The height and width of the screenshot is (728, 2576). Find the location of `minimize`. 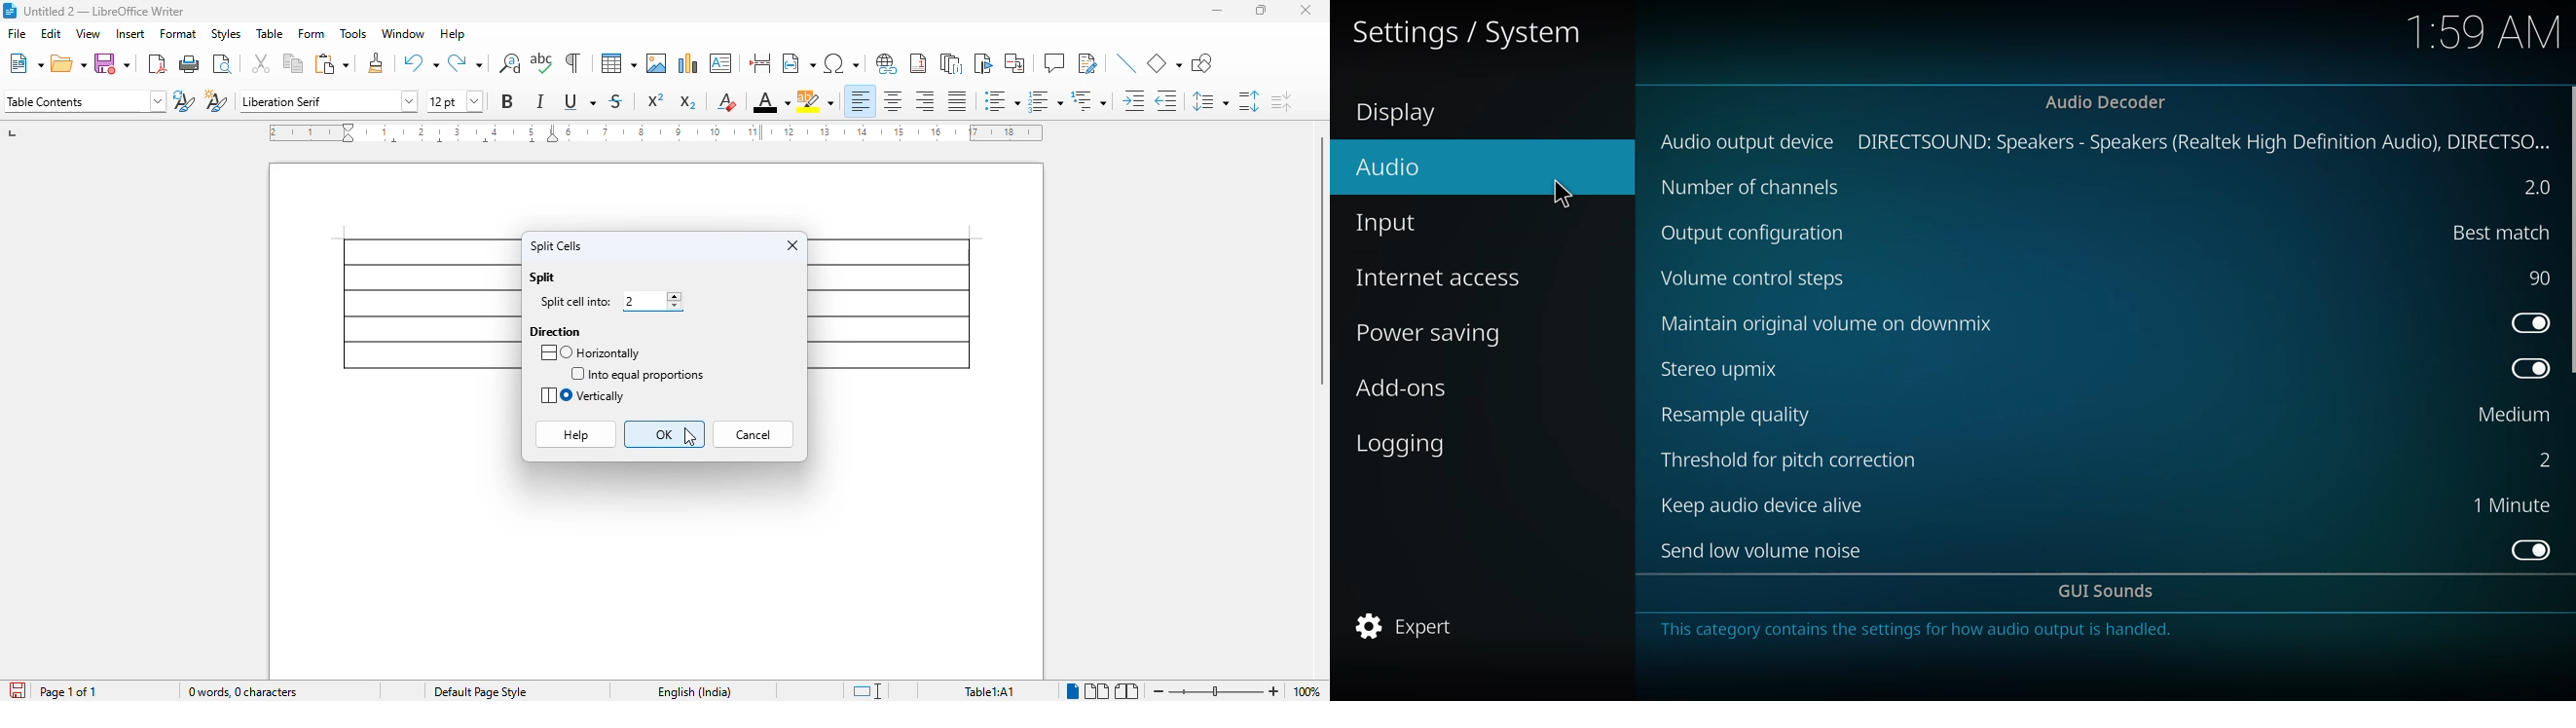

minimize is located at coordinates (1217, 11).